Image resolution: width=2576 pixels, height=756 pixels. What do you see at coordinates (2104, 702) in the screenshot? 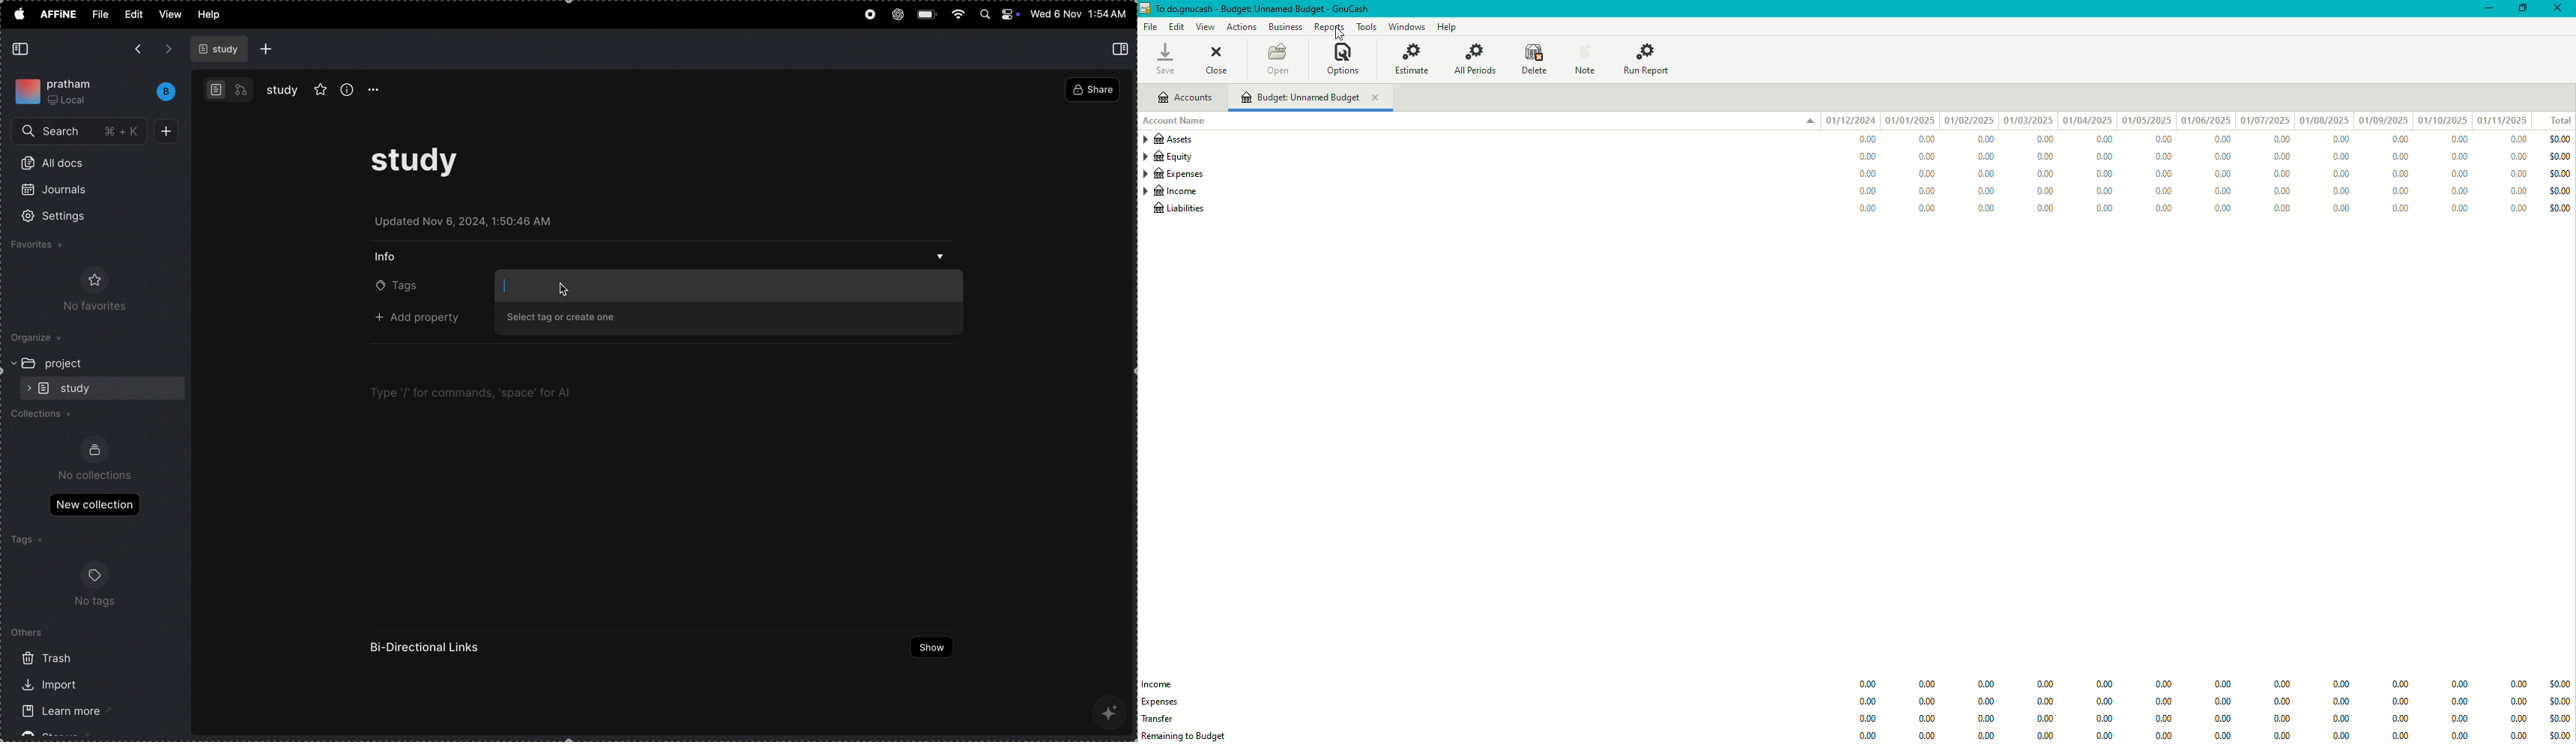
I see `0.00` at bounding box center [2104, 702].